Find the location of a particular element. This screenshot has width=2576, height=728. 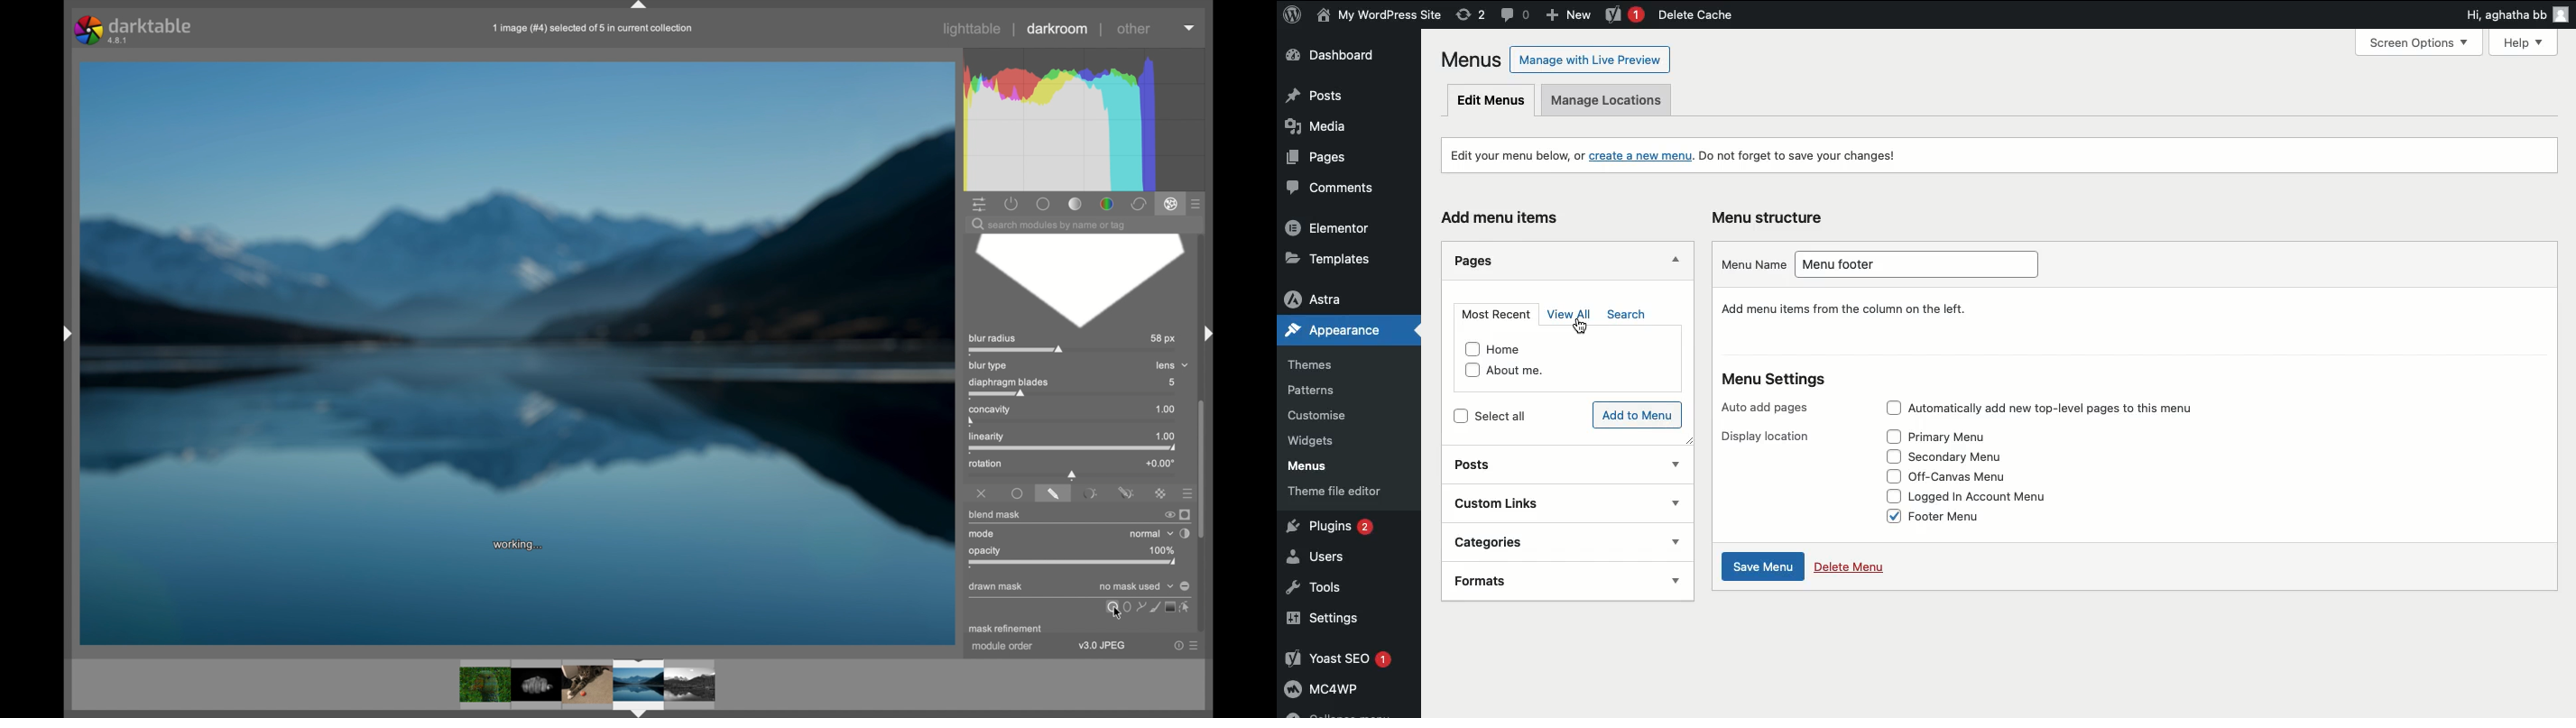

diaphragm blades is located at coordinates (1010, 387).